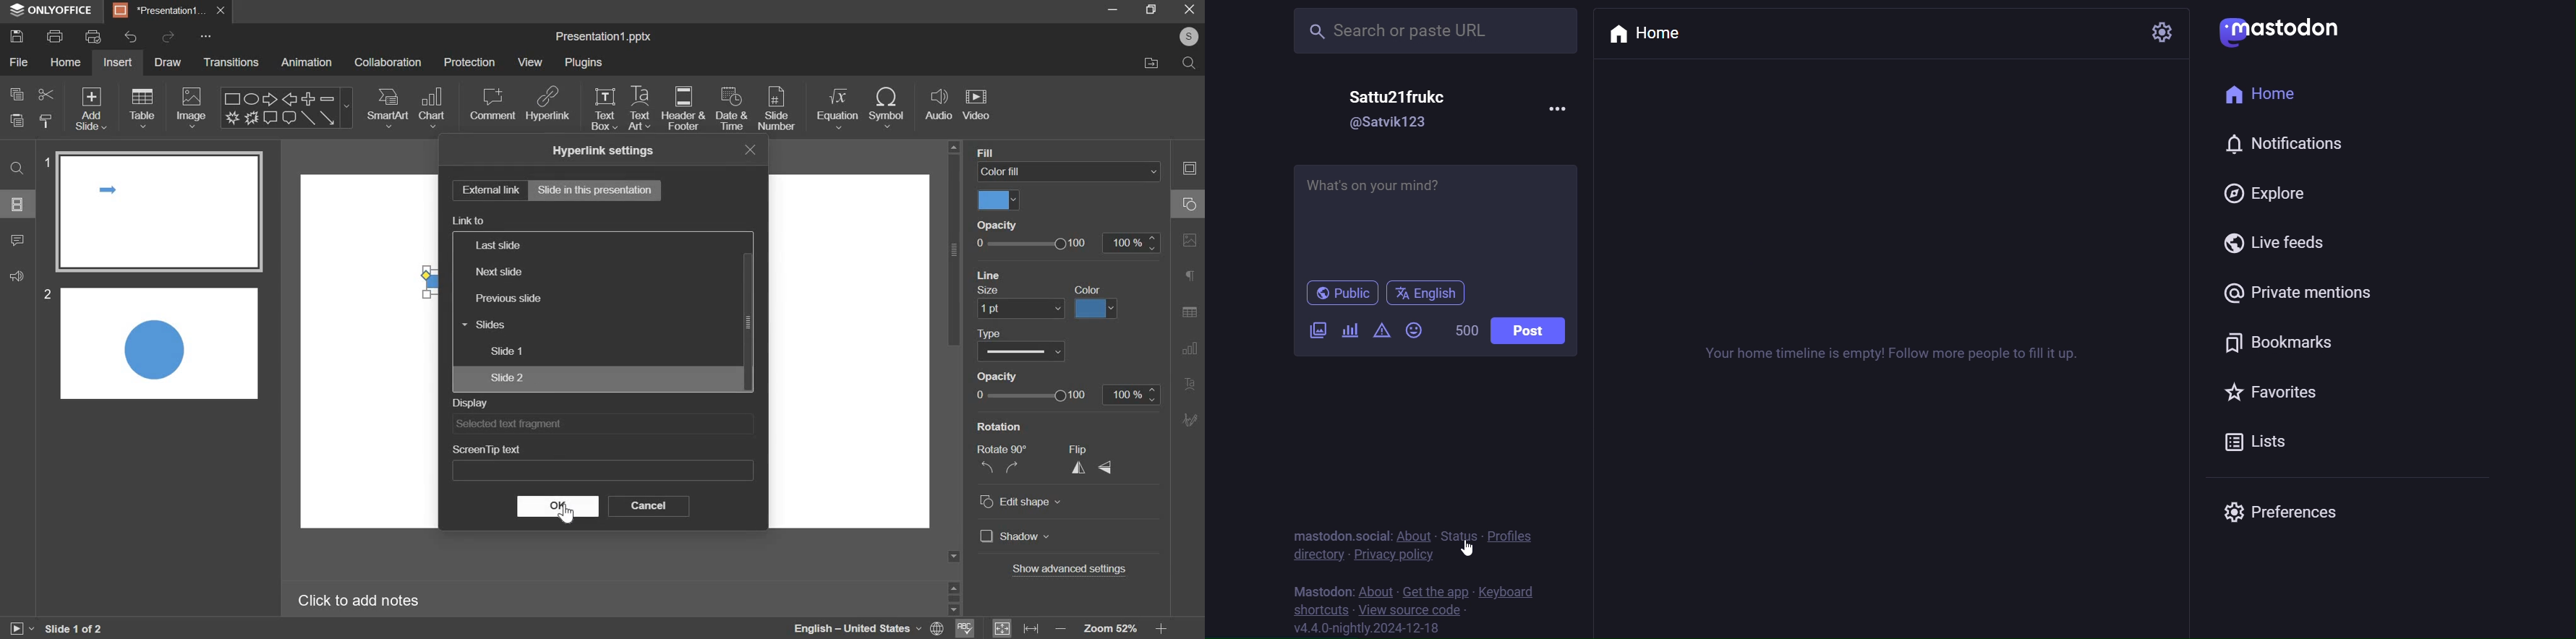  Describe the element at coordinates (2264, 195) in the screenshot. I see `Explore` at that location.